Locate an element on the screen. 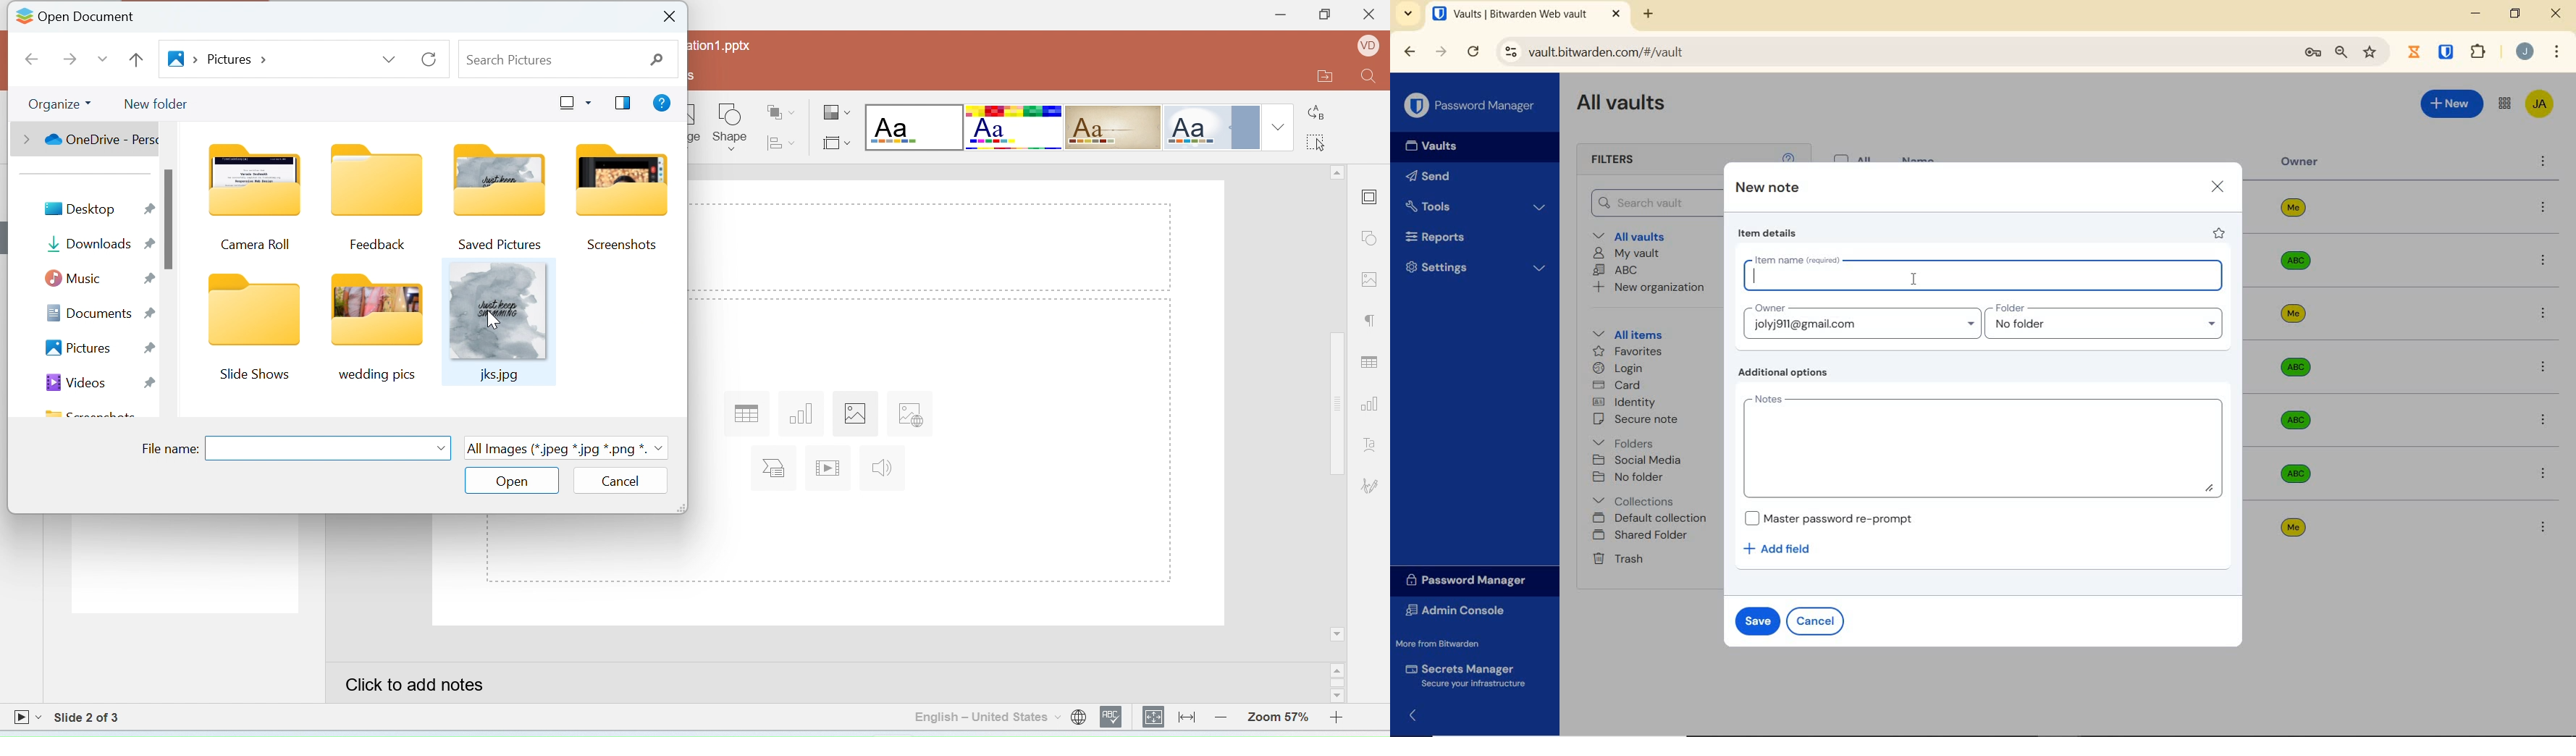 This screenshot has height=756, width=2576. No folder is located at coordinates (1631, 477).